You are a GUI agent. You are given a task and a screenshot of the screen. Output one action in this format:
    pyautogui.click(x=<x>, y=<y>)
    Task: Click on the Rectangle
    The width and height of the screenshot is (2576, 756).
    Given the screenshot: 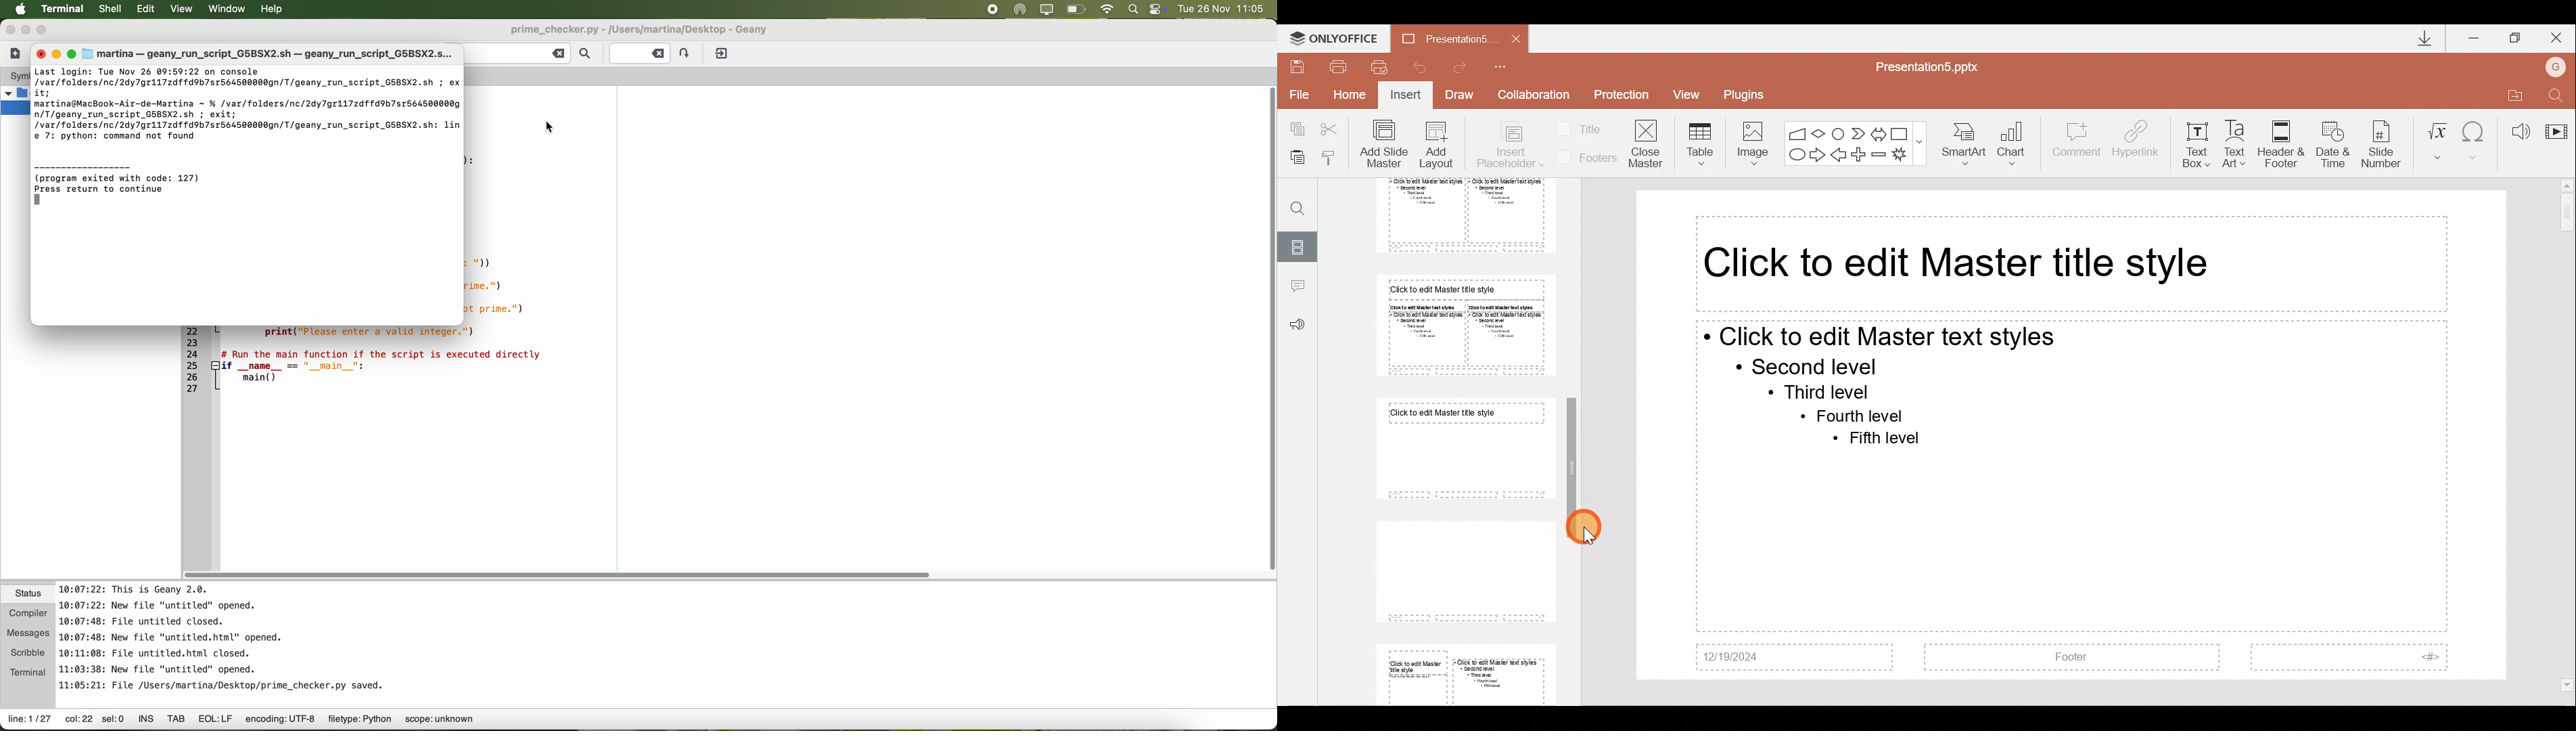 What is the action you would take?
    pyautogui.click(x=1901, y=132)
    